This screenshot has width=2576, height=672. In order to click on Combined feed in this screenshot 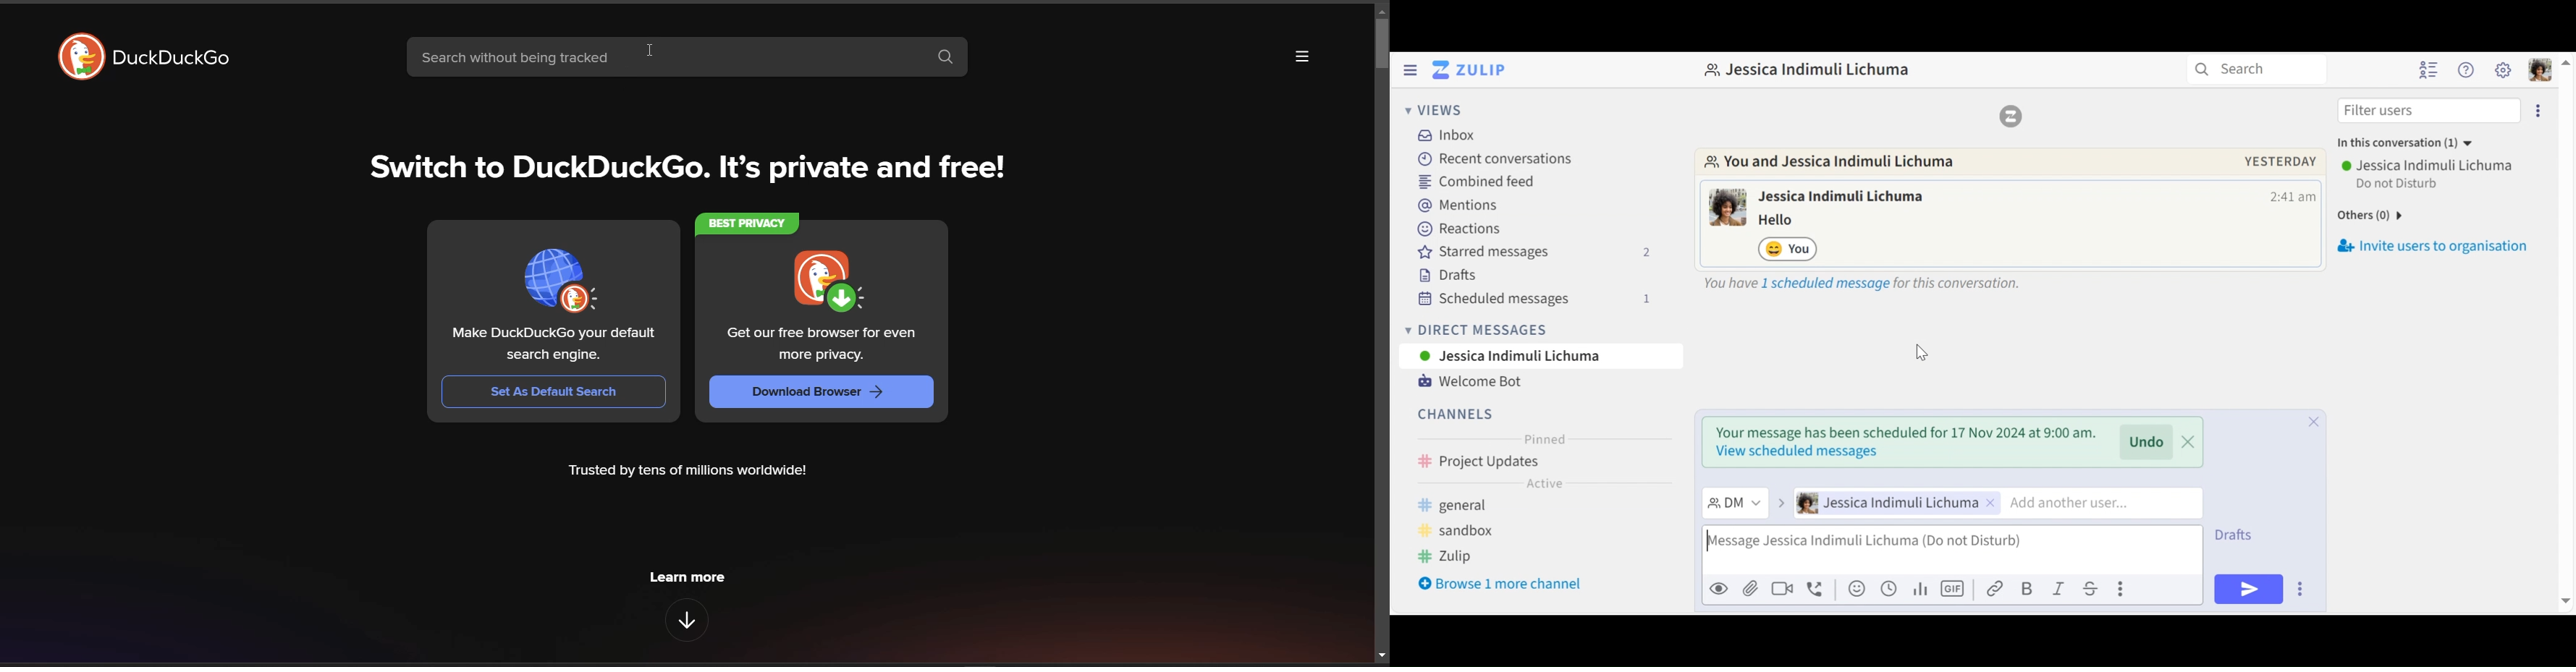, I will do `click(1479, 181)`.